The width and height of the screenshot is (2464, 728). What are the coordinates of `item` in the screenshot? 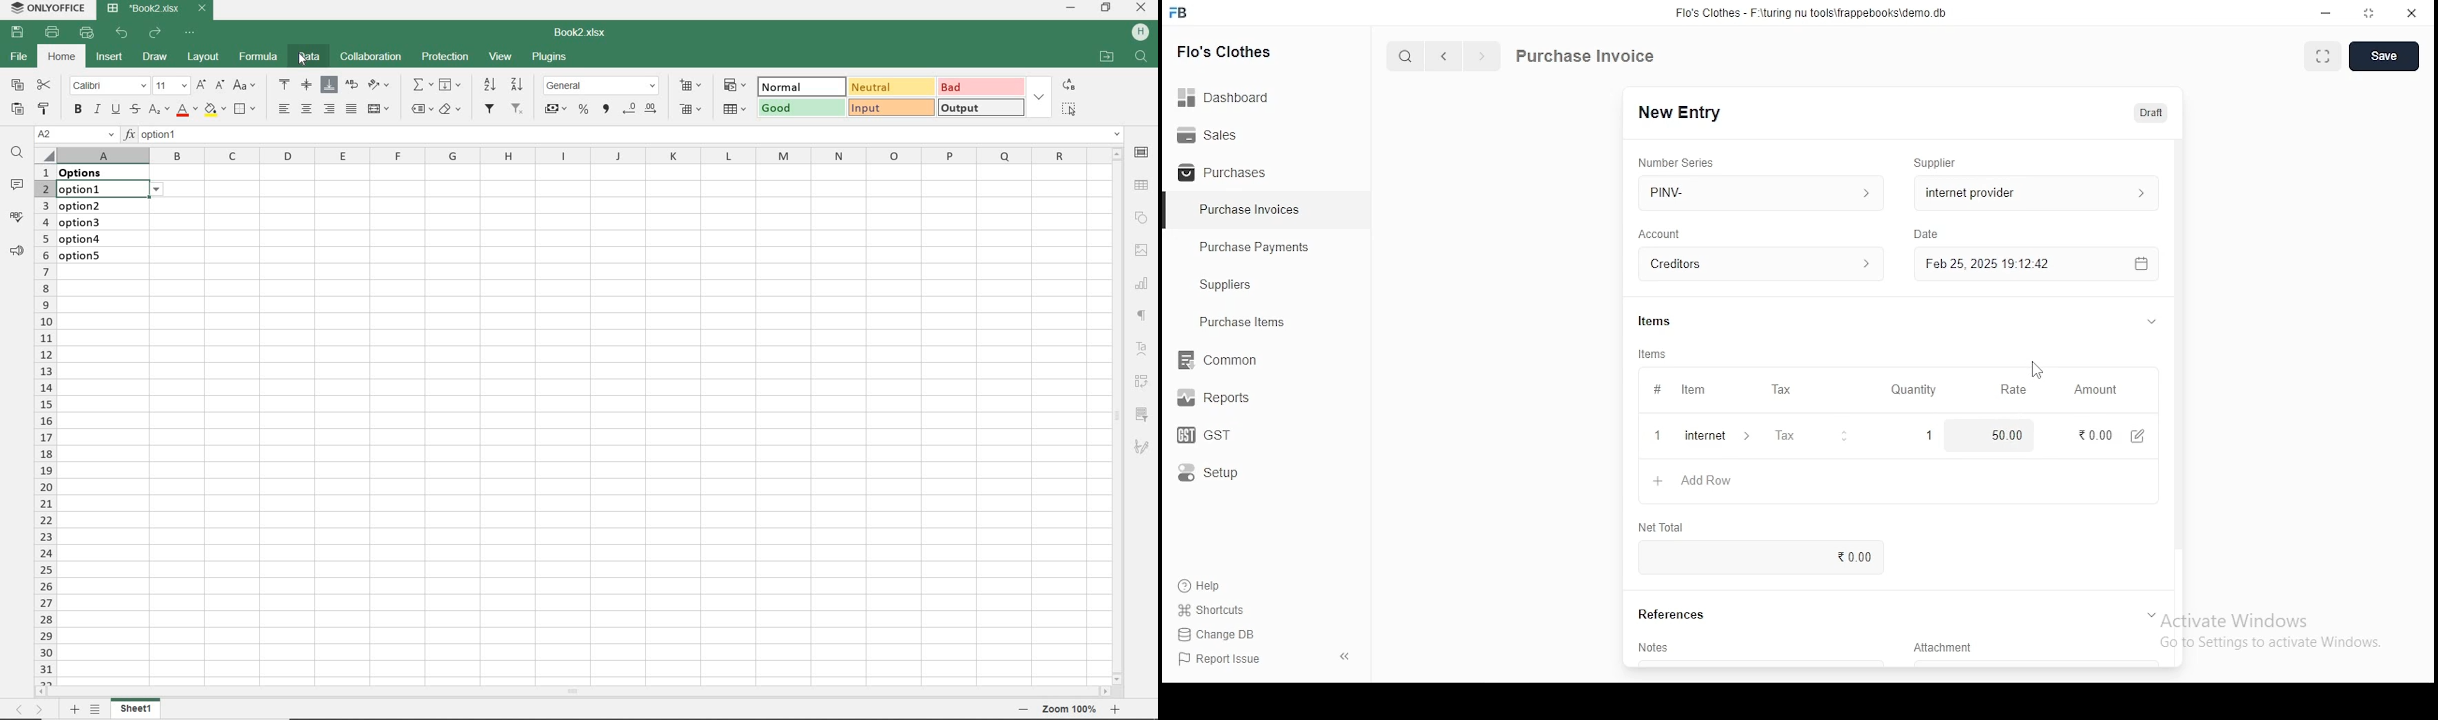 It's located at (1692, 391).